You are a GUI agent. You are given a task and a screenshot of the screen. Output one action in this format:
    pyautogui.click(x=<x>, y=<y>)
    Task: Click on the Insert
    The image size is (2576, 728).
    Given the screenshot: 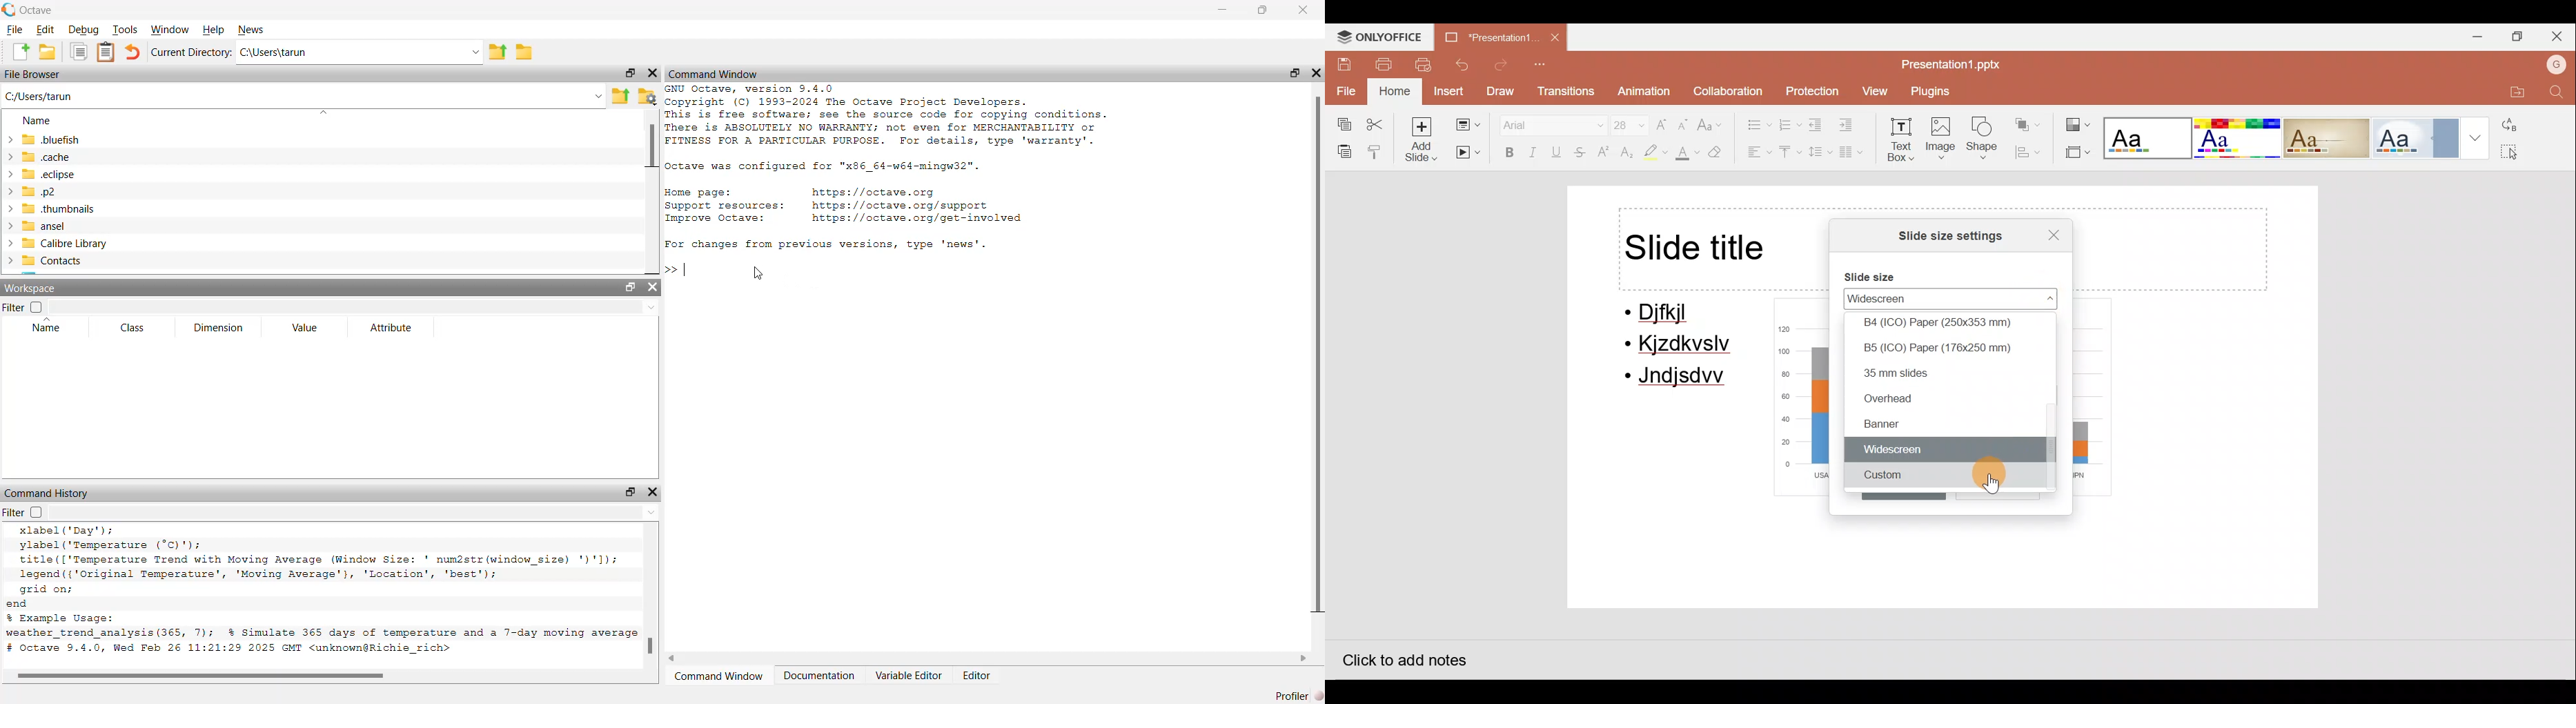 What is the action you would take?
    pyautogui.click(x=1447, y=91)
    